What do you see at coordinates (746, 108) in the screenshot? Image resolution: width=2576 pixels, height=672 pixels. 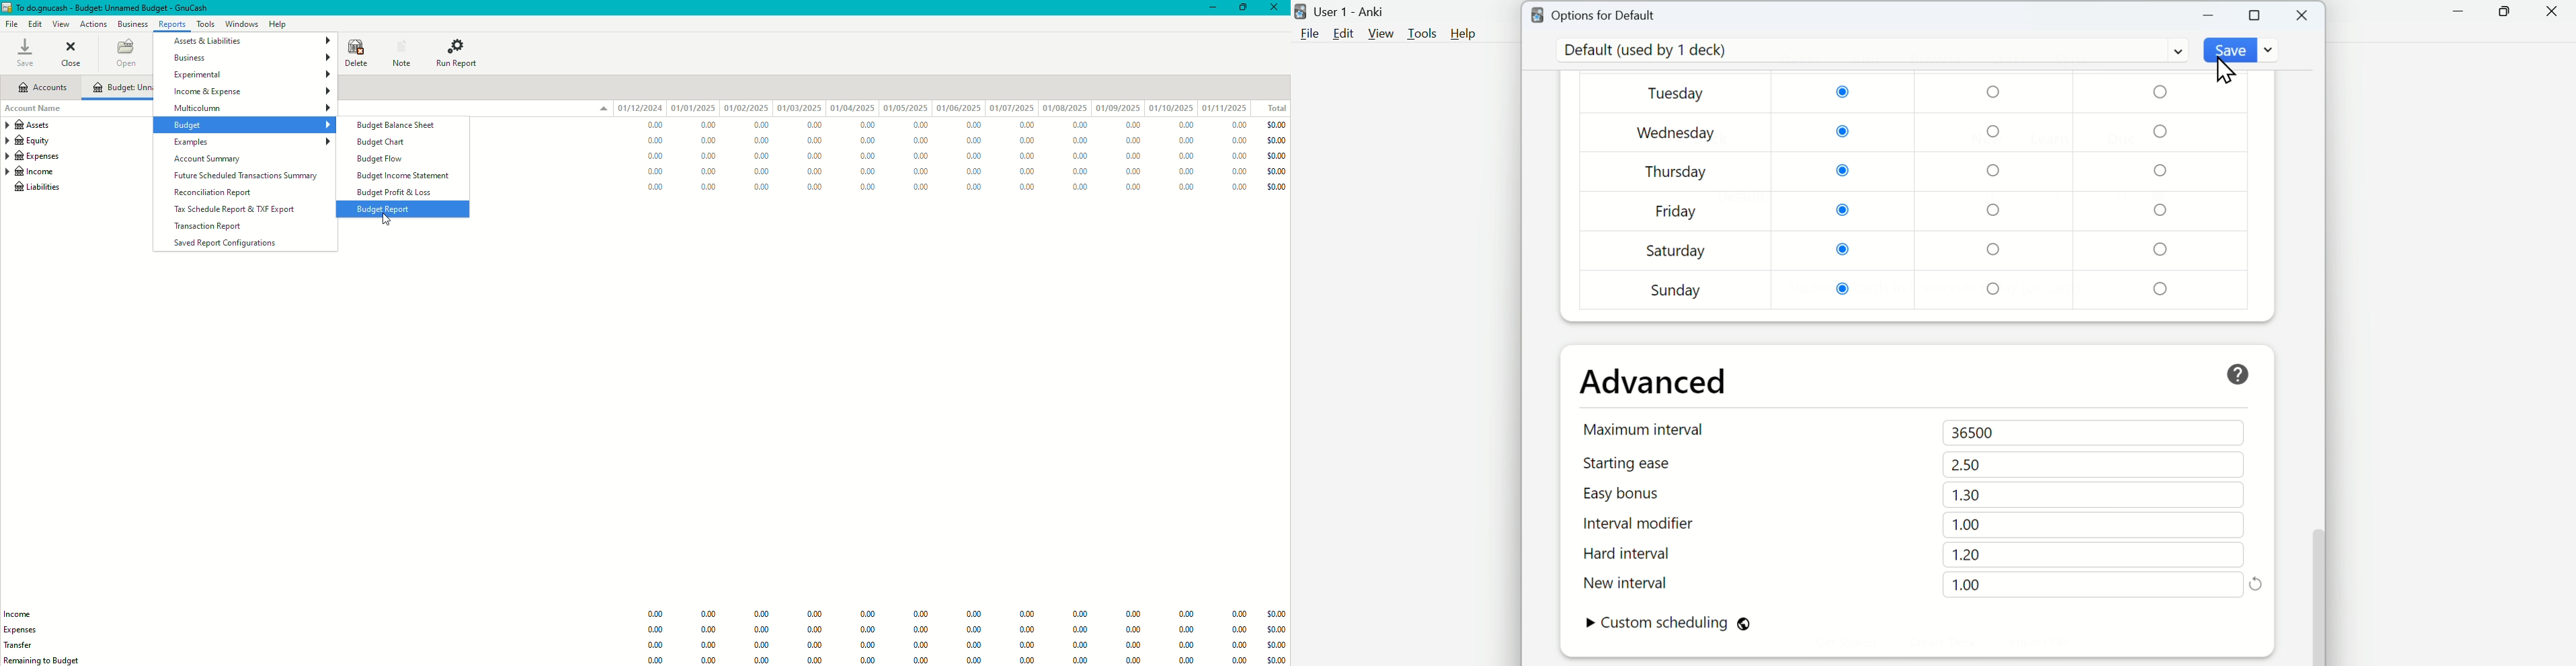 I see `01/02/2025` at bounding box center [746, 108].